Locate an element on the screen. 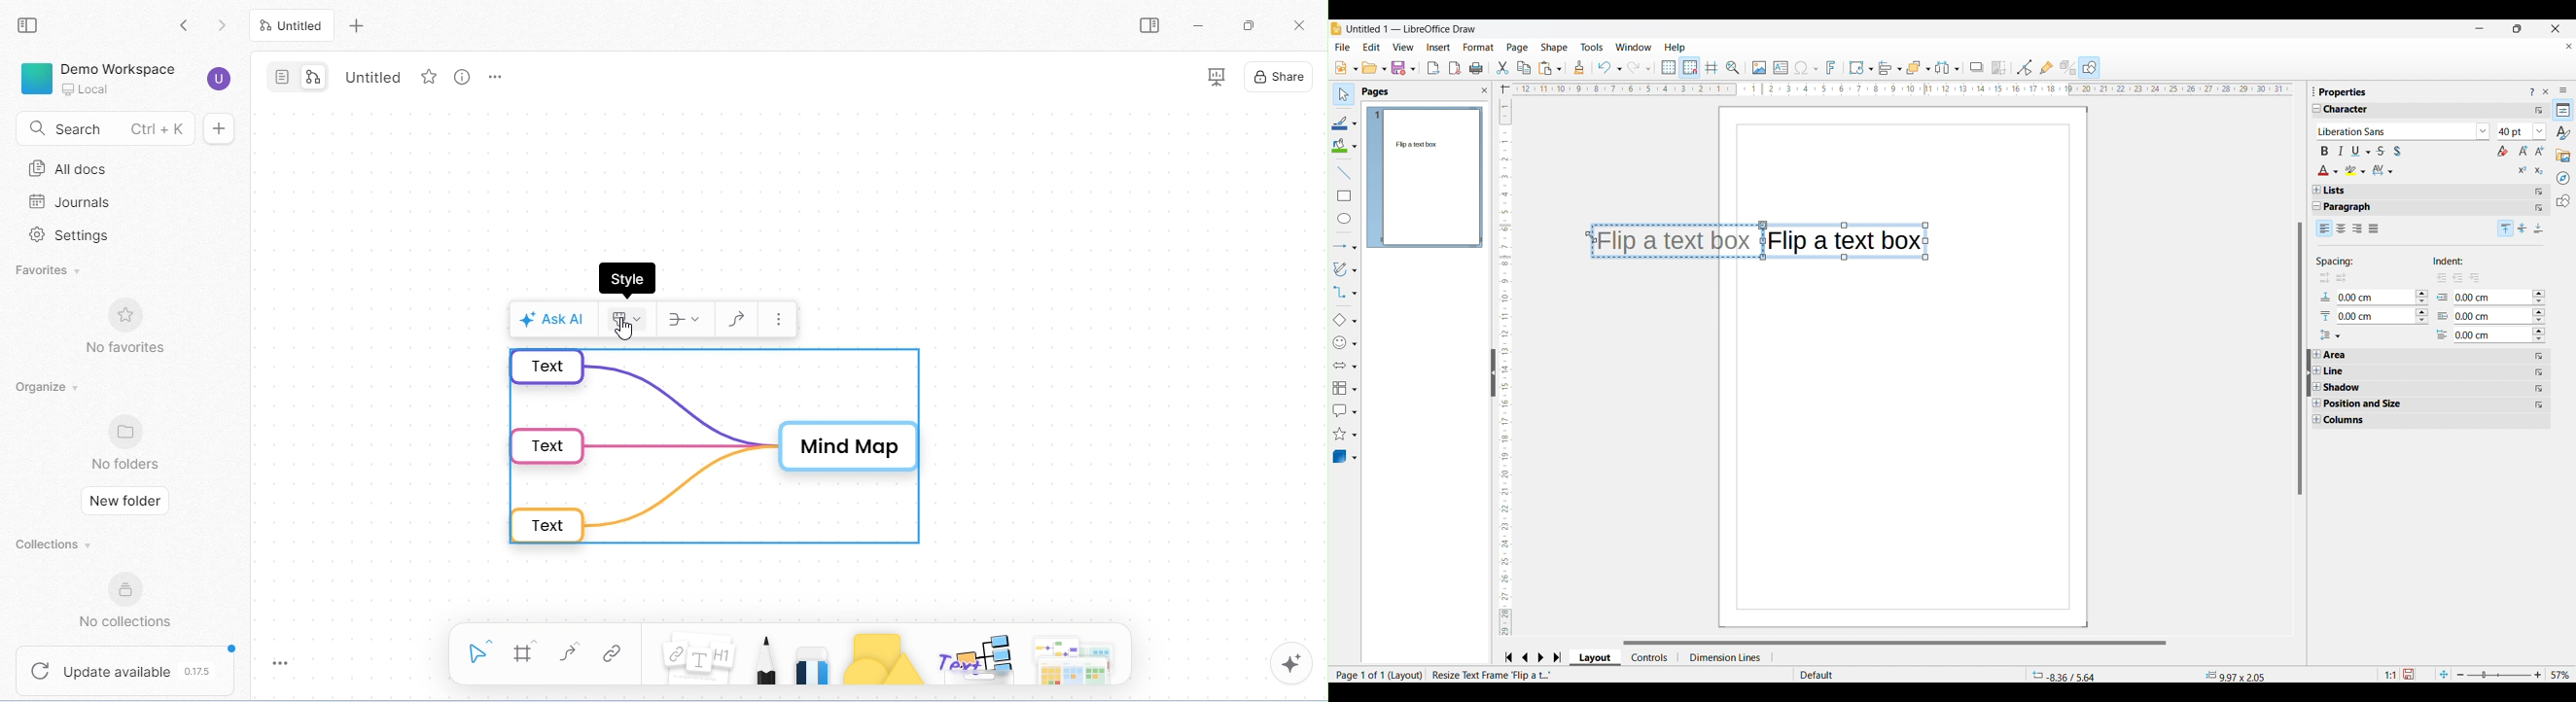 Image resolution: width=2576 pixels, height=728 pixels. mind map in default format is located at coordinates (723, 451).